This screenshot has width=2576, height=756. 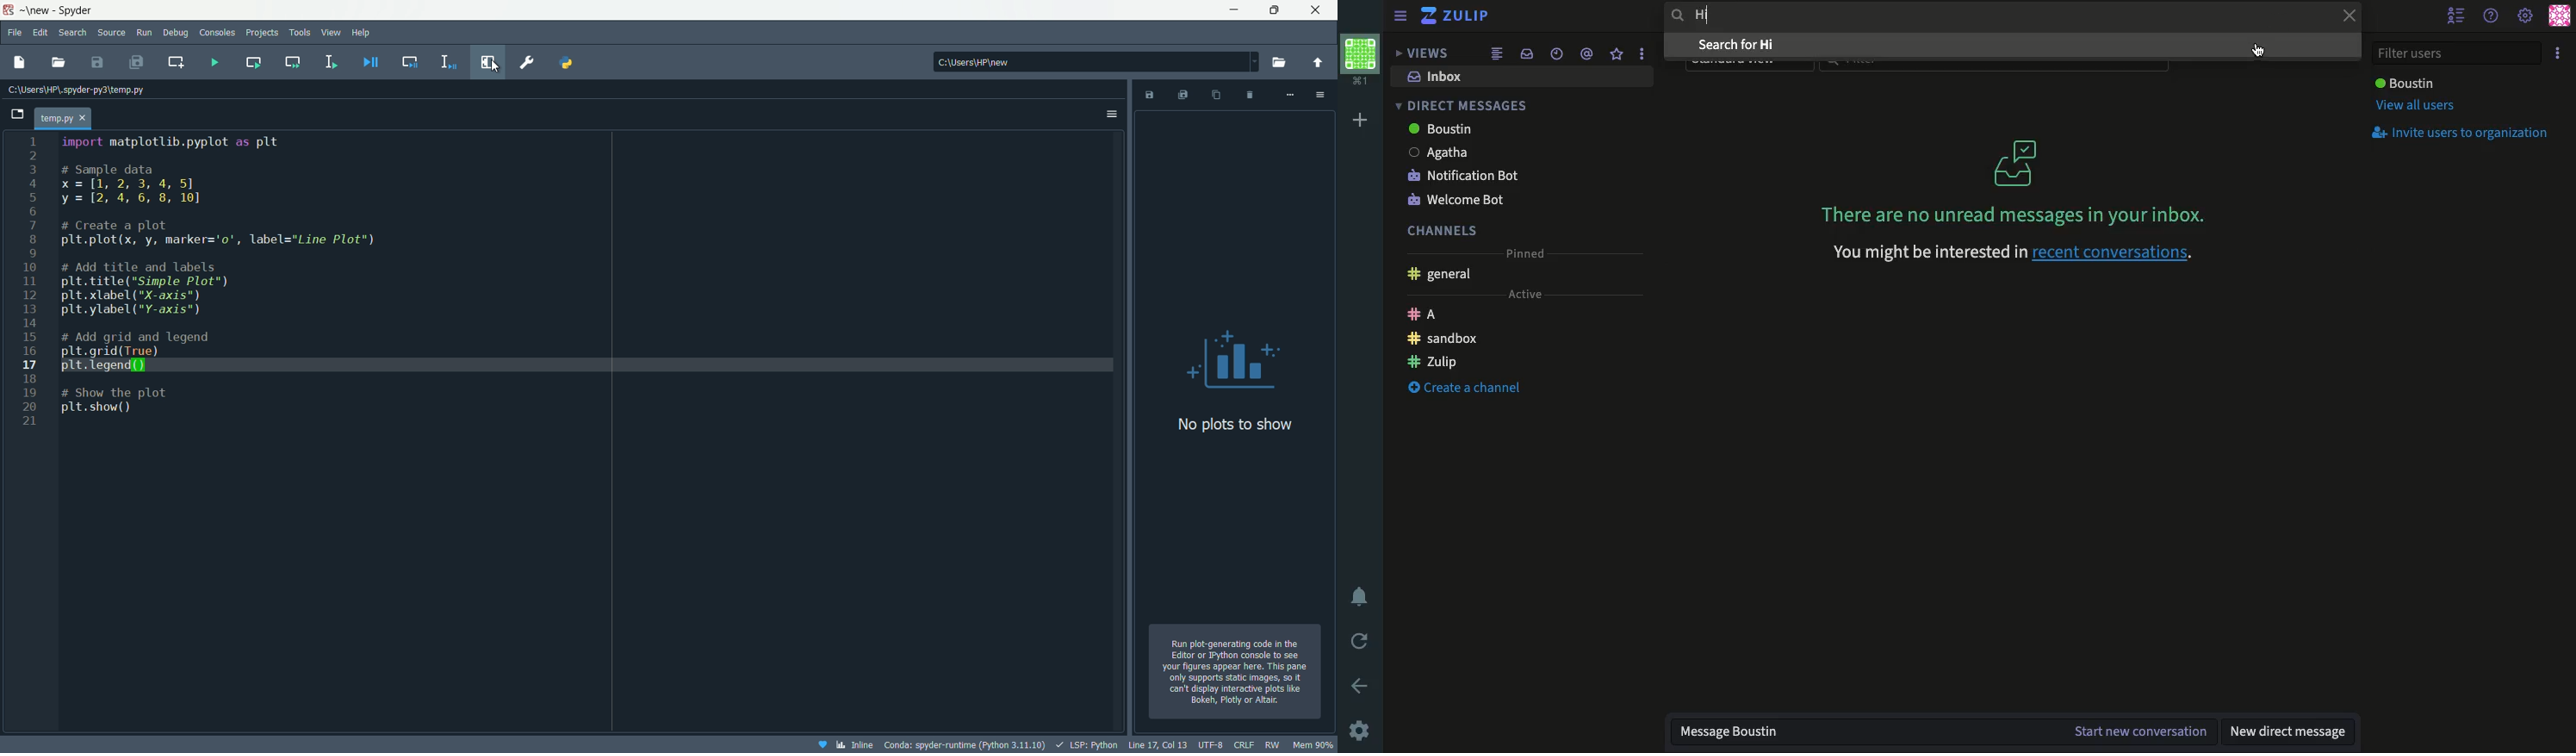 I want to click on Direct messages, so click(x=1463, y=107).